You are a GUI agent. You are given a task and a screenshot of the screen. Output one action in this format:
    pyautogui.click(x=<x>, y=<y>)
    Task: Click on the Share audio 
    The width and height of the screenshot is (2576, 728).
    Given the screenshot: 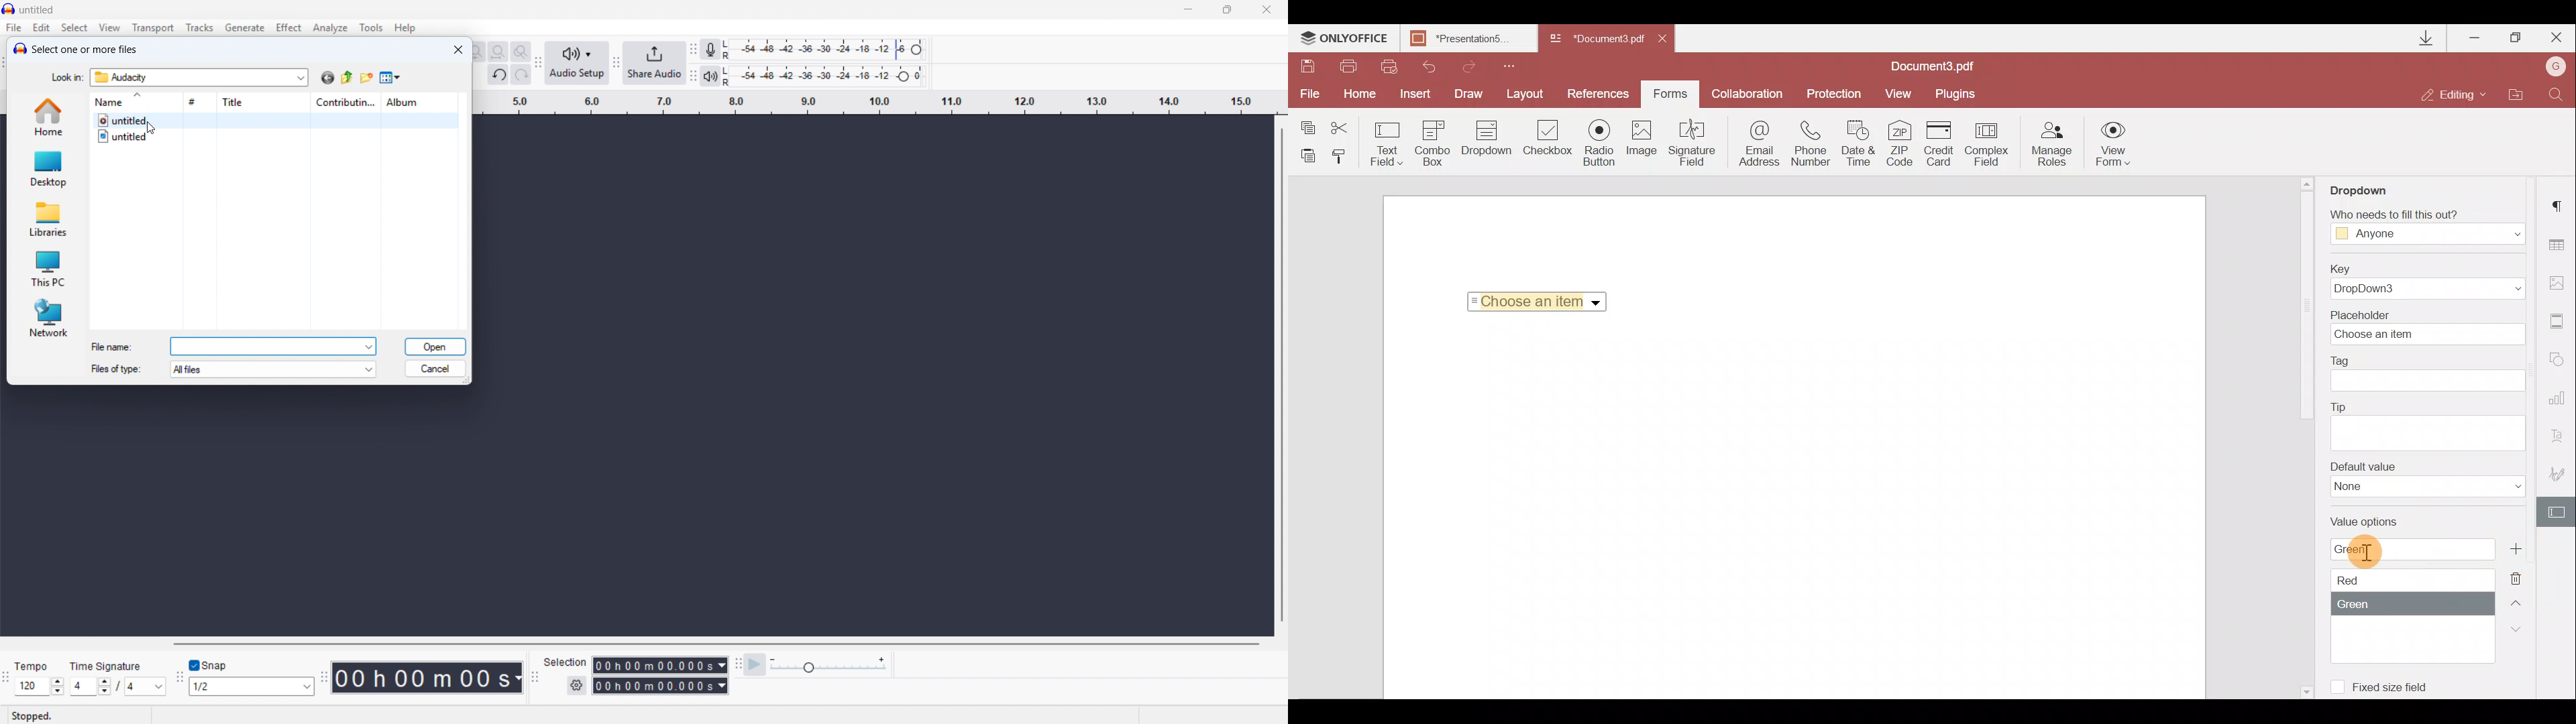 What is the action you would take?
    pyautogui.click(x=655, y=64)
    